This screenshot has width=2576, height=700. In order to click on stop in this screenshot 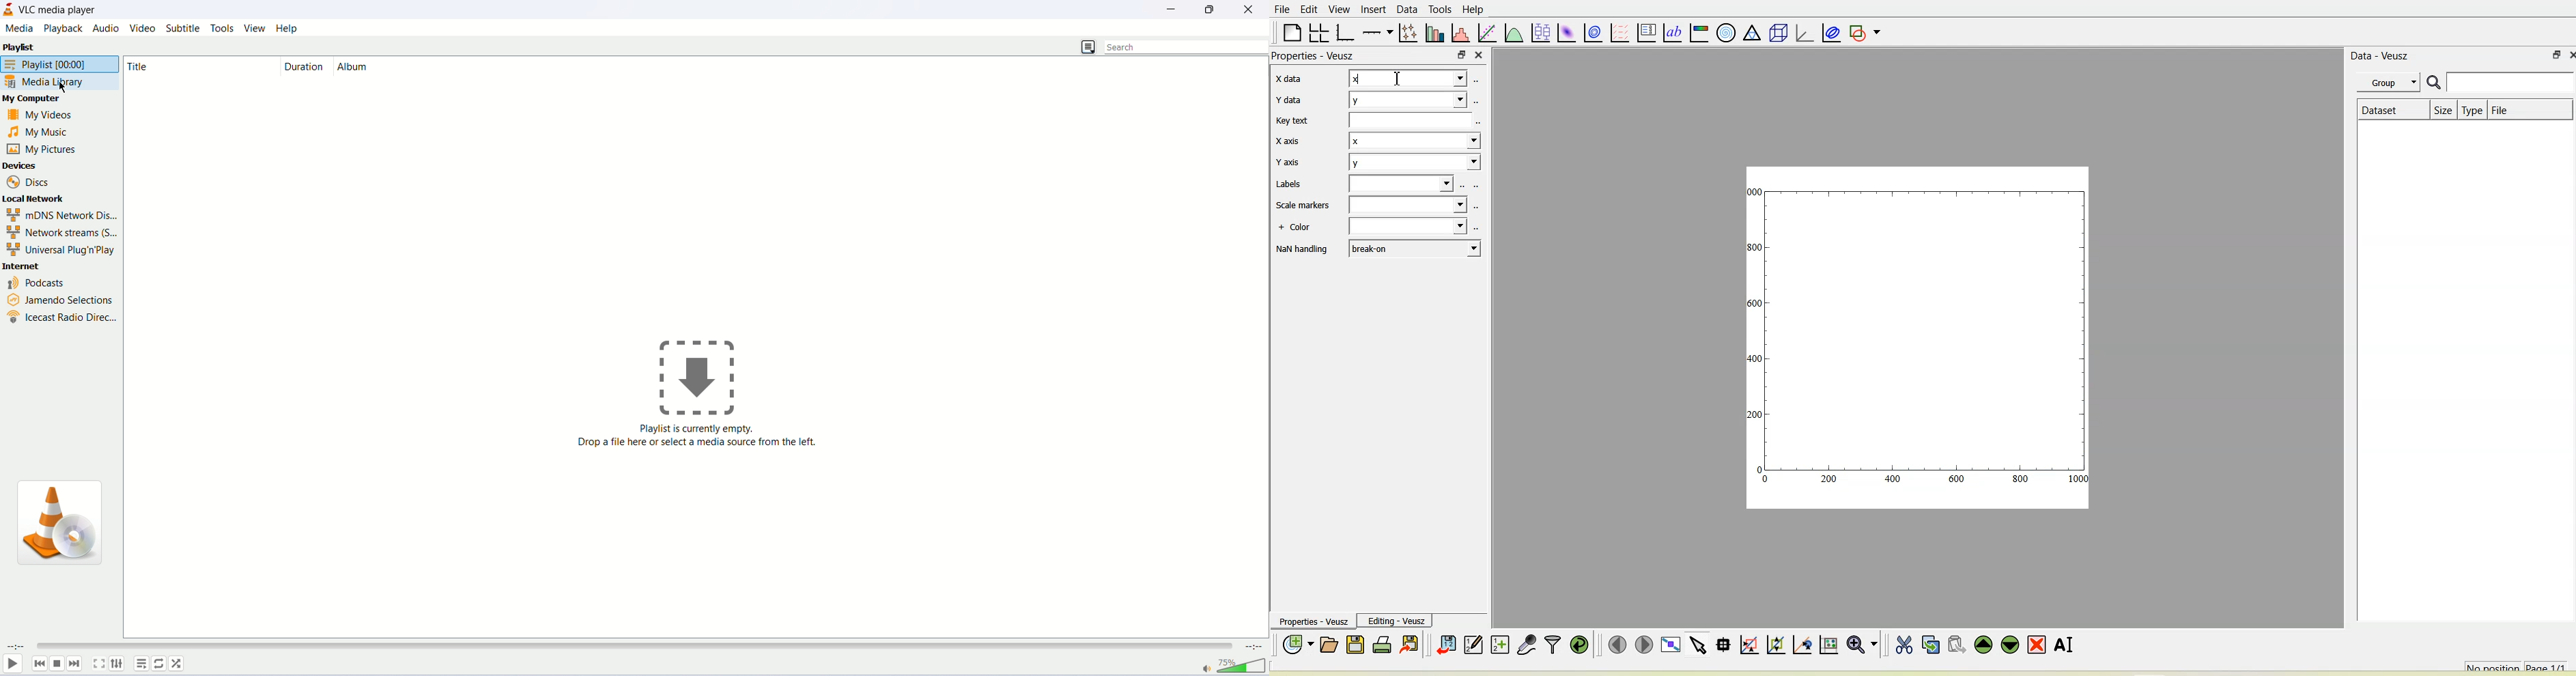, I will do `click(57, 664)`.